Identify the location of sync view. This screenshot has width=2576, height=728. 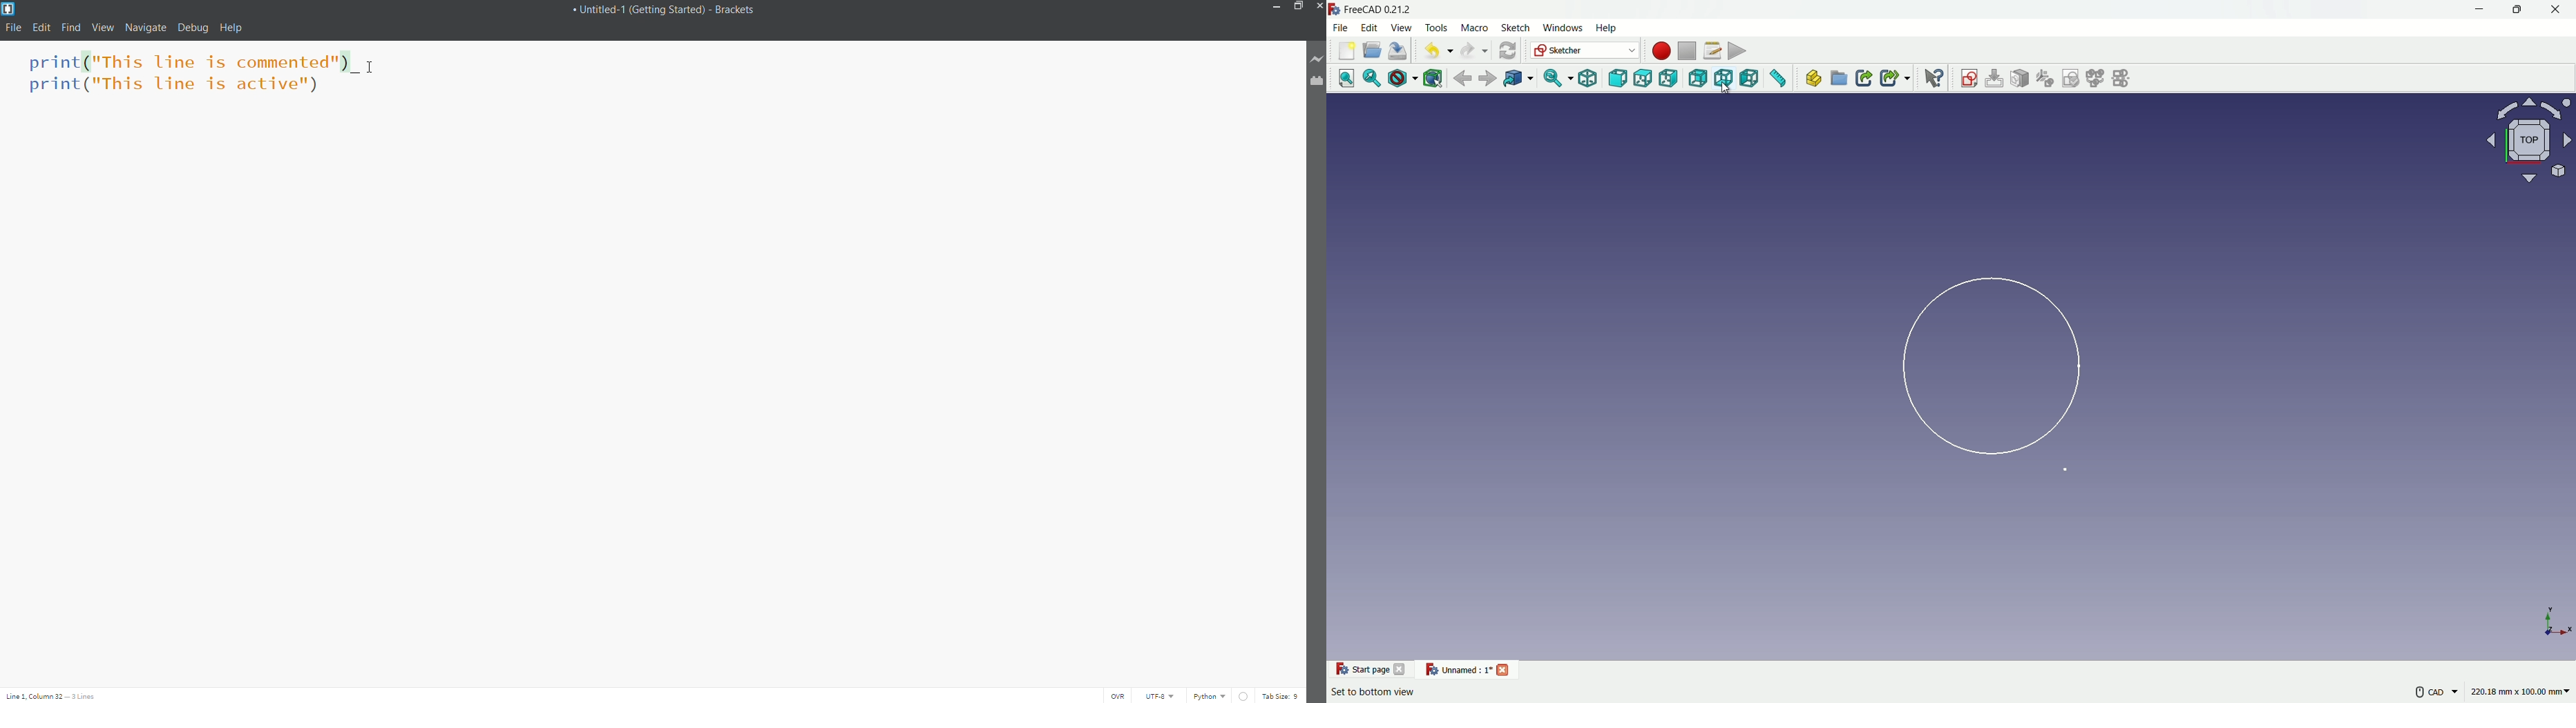
(1556, 79).